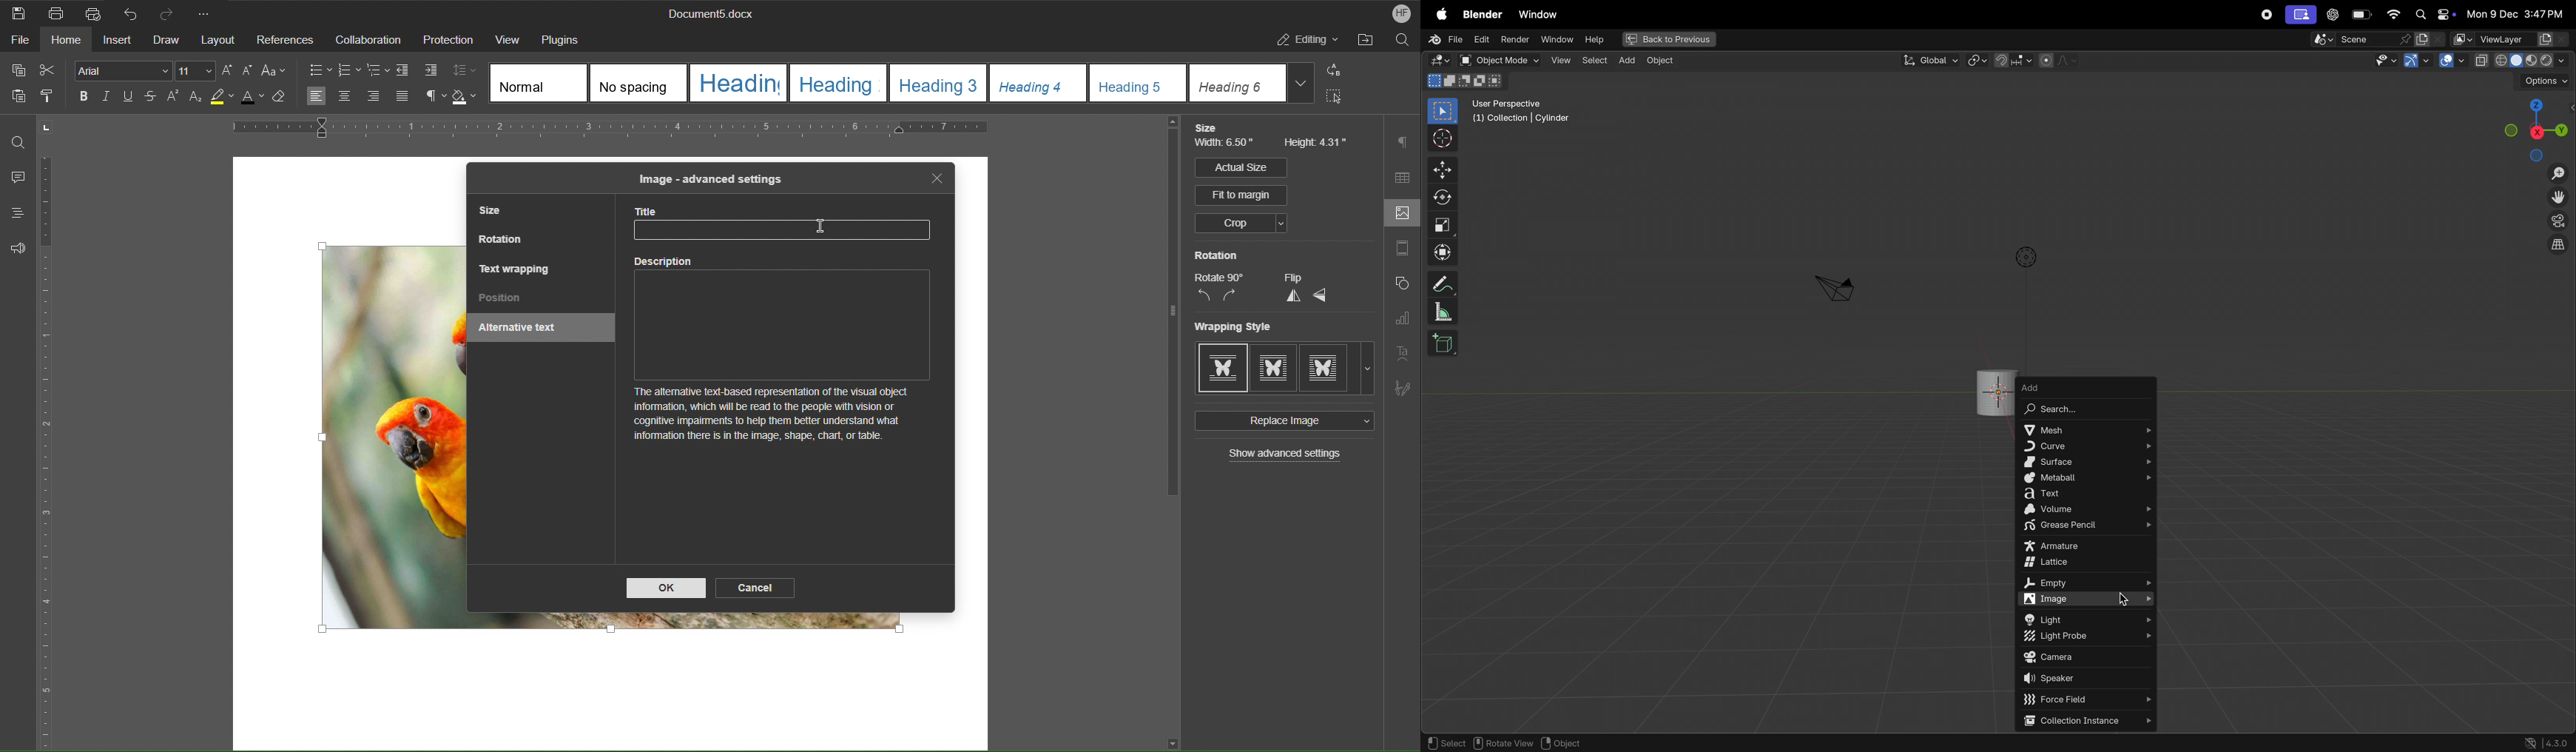  What do you see at coordinates (2058, 61) in the screenshot?
I see `proportional fall off` at bounding box center [2058, 61].